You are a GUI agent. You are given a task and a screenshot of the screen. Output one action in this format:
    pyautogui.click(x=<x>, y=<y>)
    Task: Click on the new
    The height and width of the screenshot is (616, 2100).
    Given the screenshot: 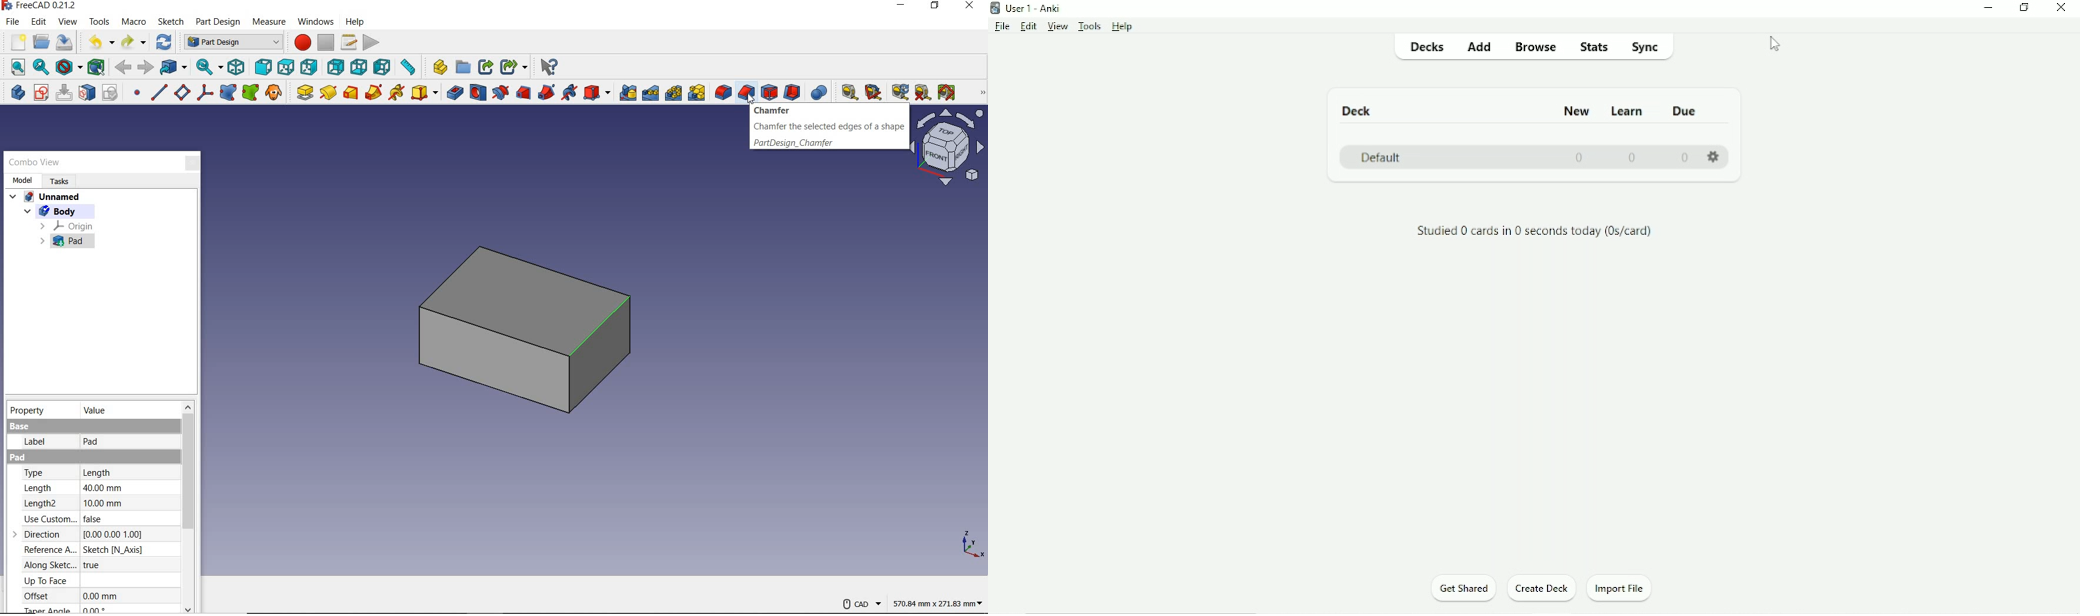 What is the action you would take?
    pyautogui.click(x=15, y=42)
    